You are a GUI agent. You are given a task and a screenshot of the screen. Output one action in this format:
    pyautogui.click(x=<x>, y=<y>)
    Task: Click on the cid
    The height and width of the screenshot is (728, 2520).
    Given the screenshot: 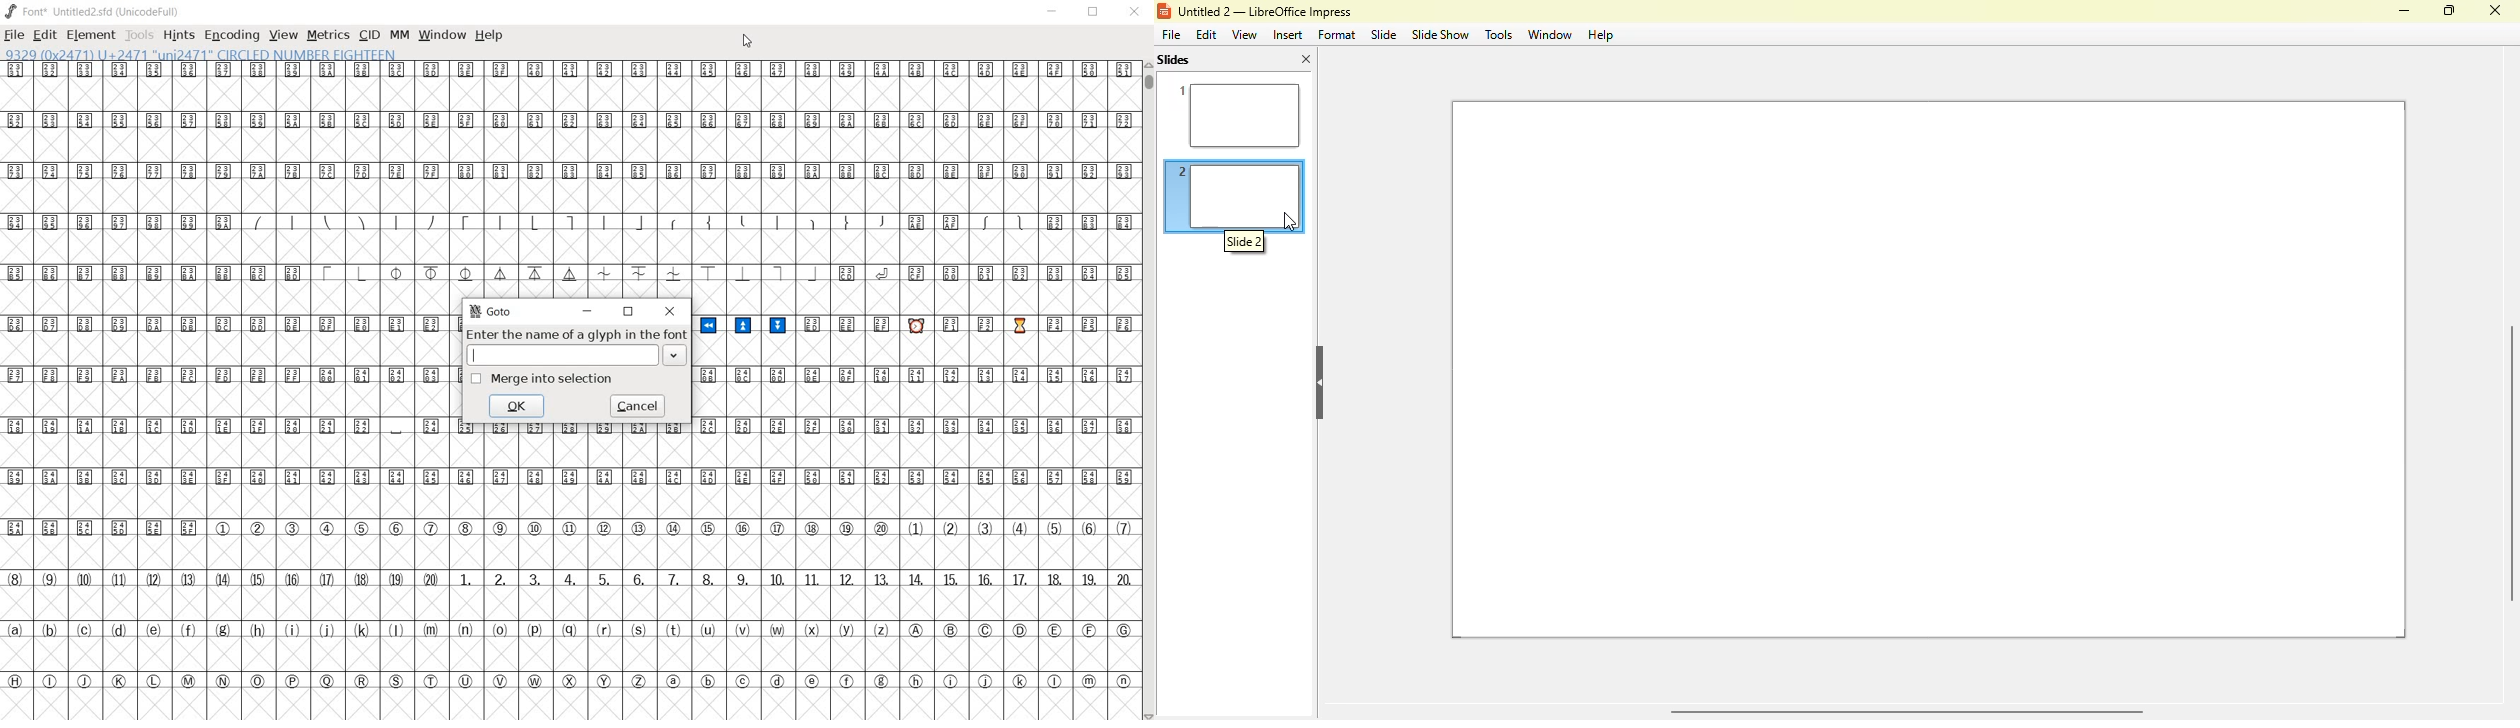 What is the action you would take?
    pyautogui.click(x=369, y=34)
    